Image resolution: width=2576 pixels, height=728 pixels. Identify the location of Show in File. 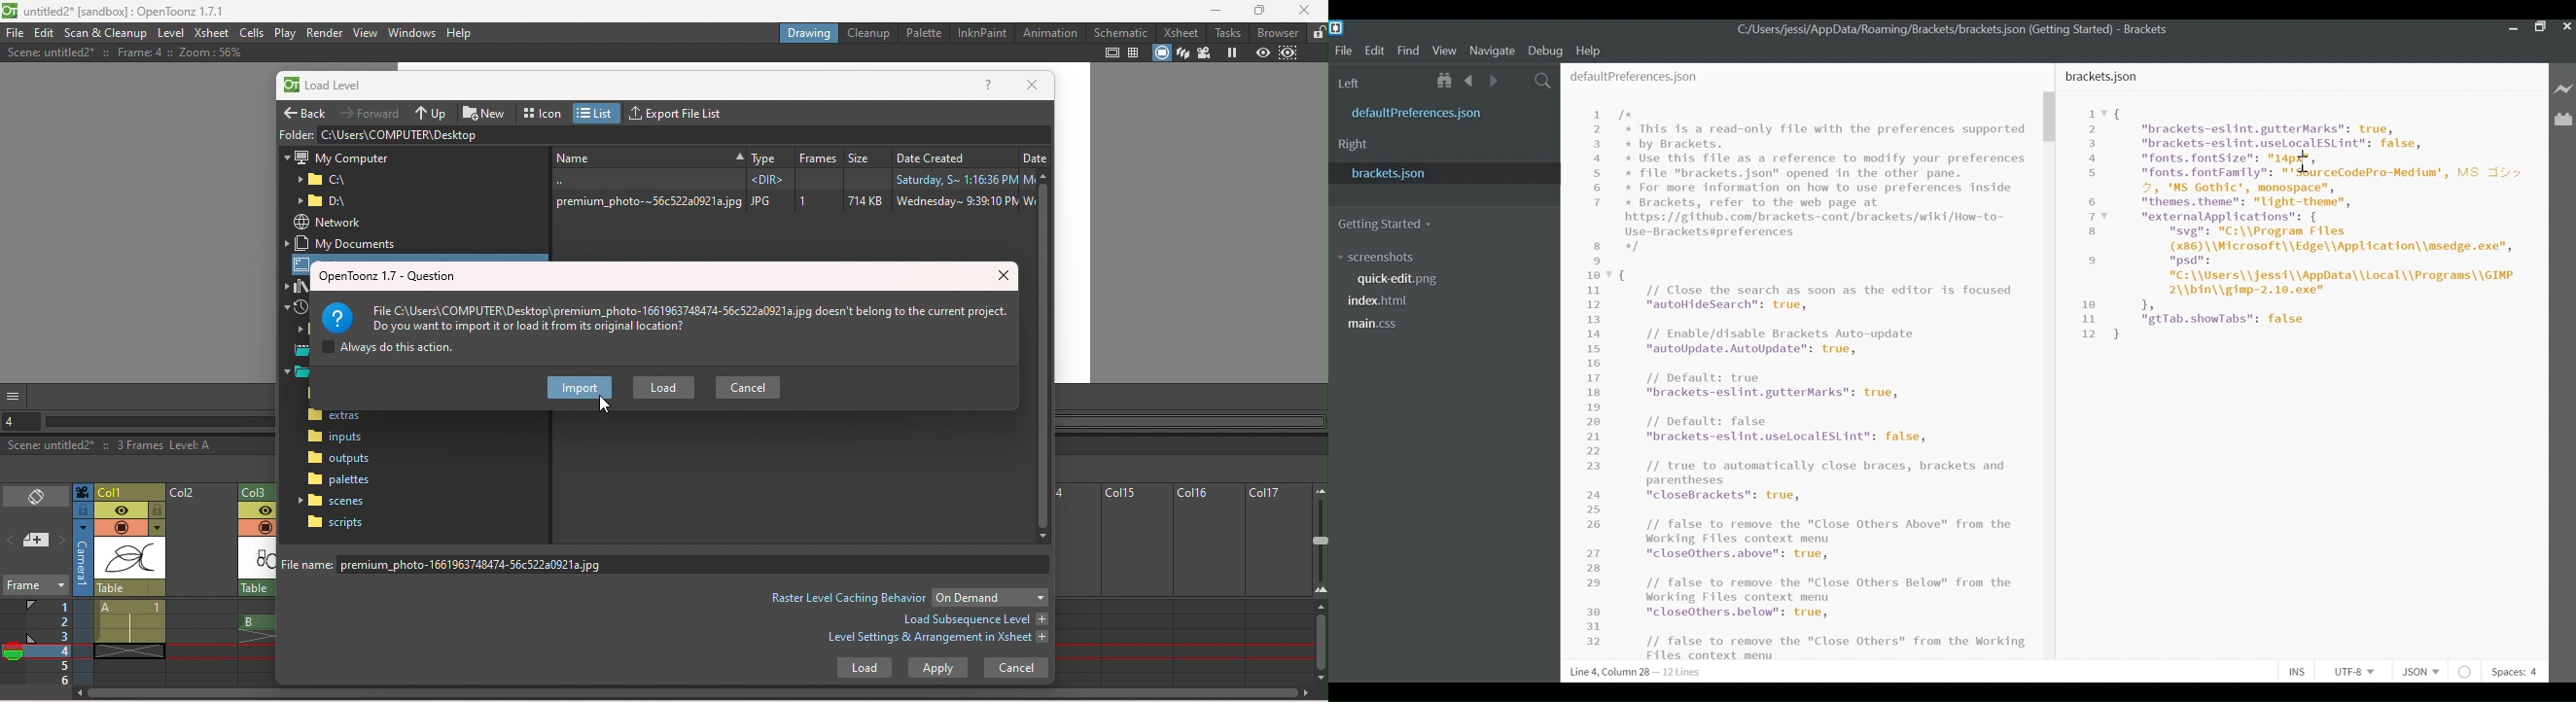
(1445, 81).